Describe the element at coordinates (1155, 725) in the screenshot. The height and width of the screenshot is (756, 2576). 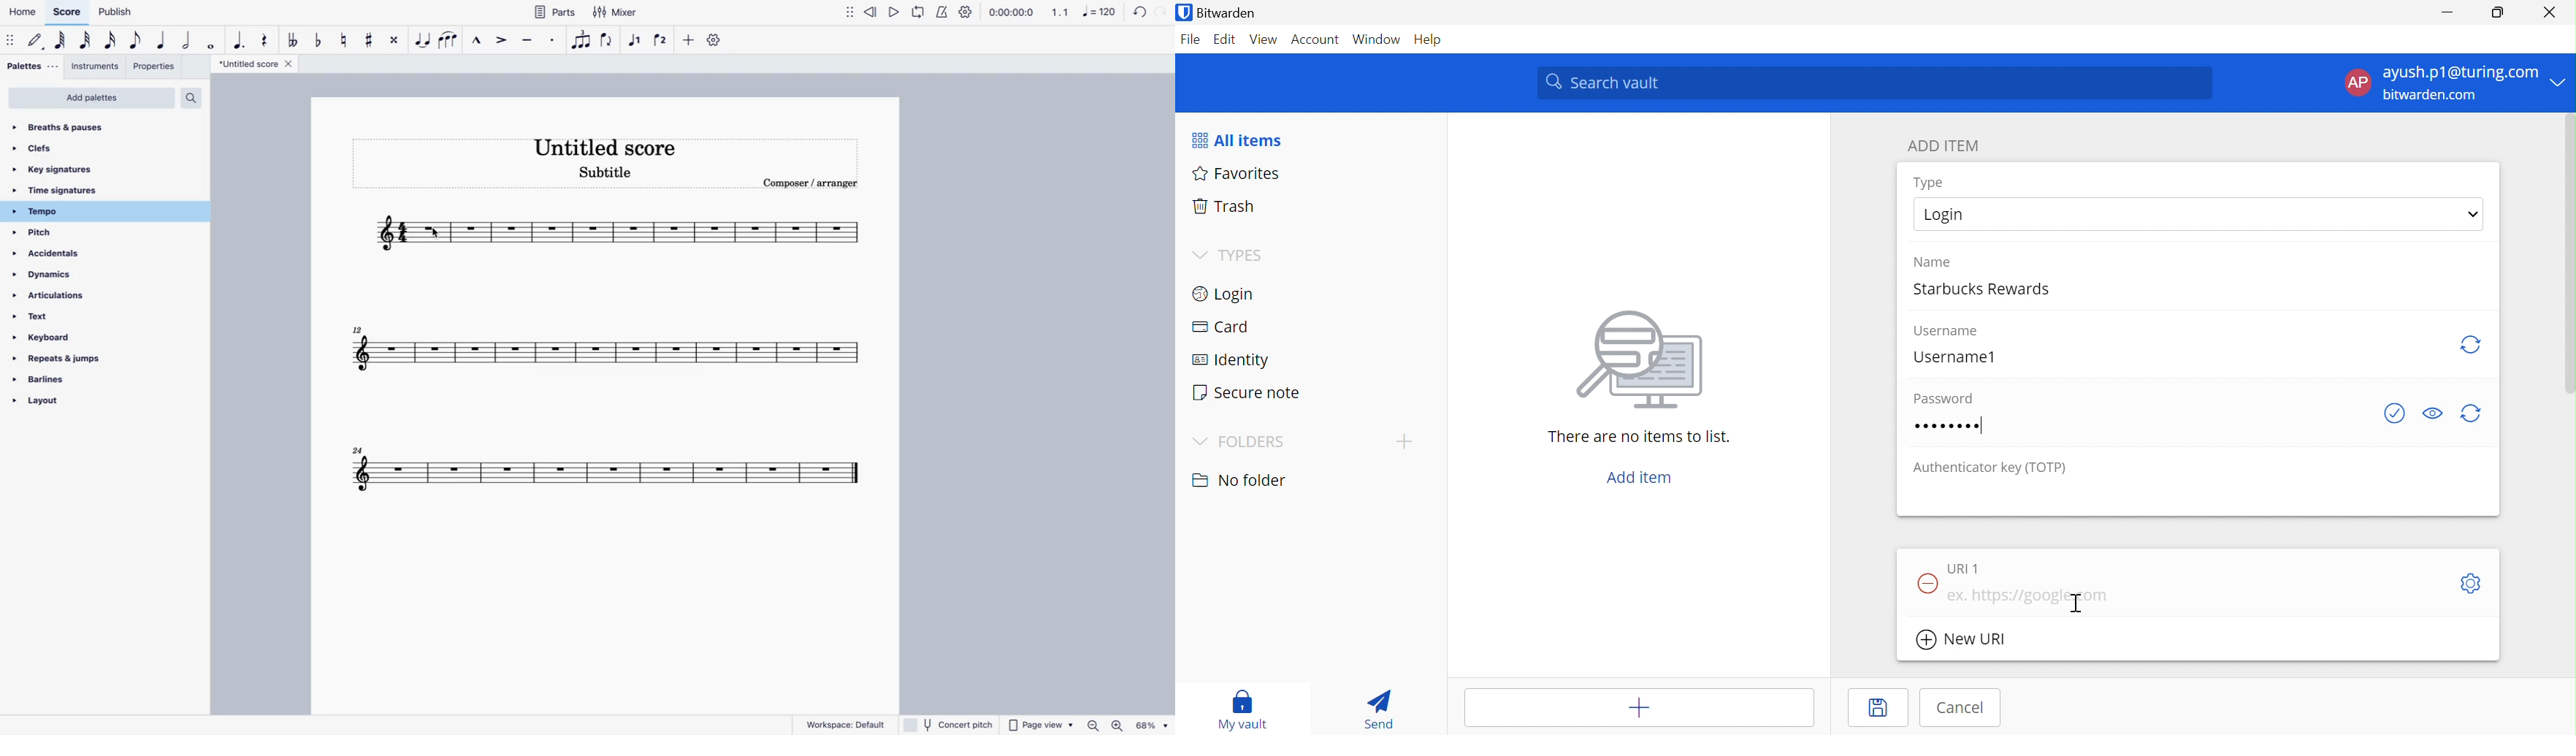
I see `` at that location.